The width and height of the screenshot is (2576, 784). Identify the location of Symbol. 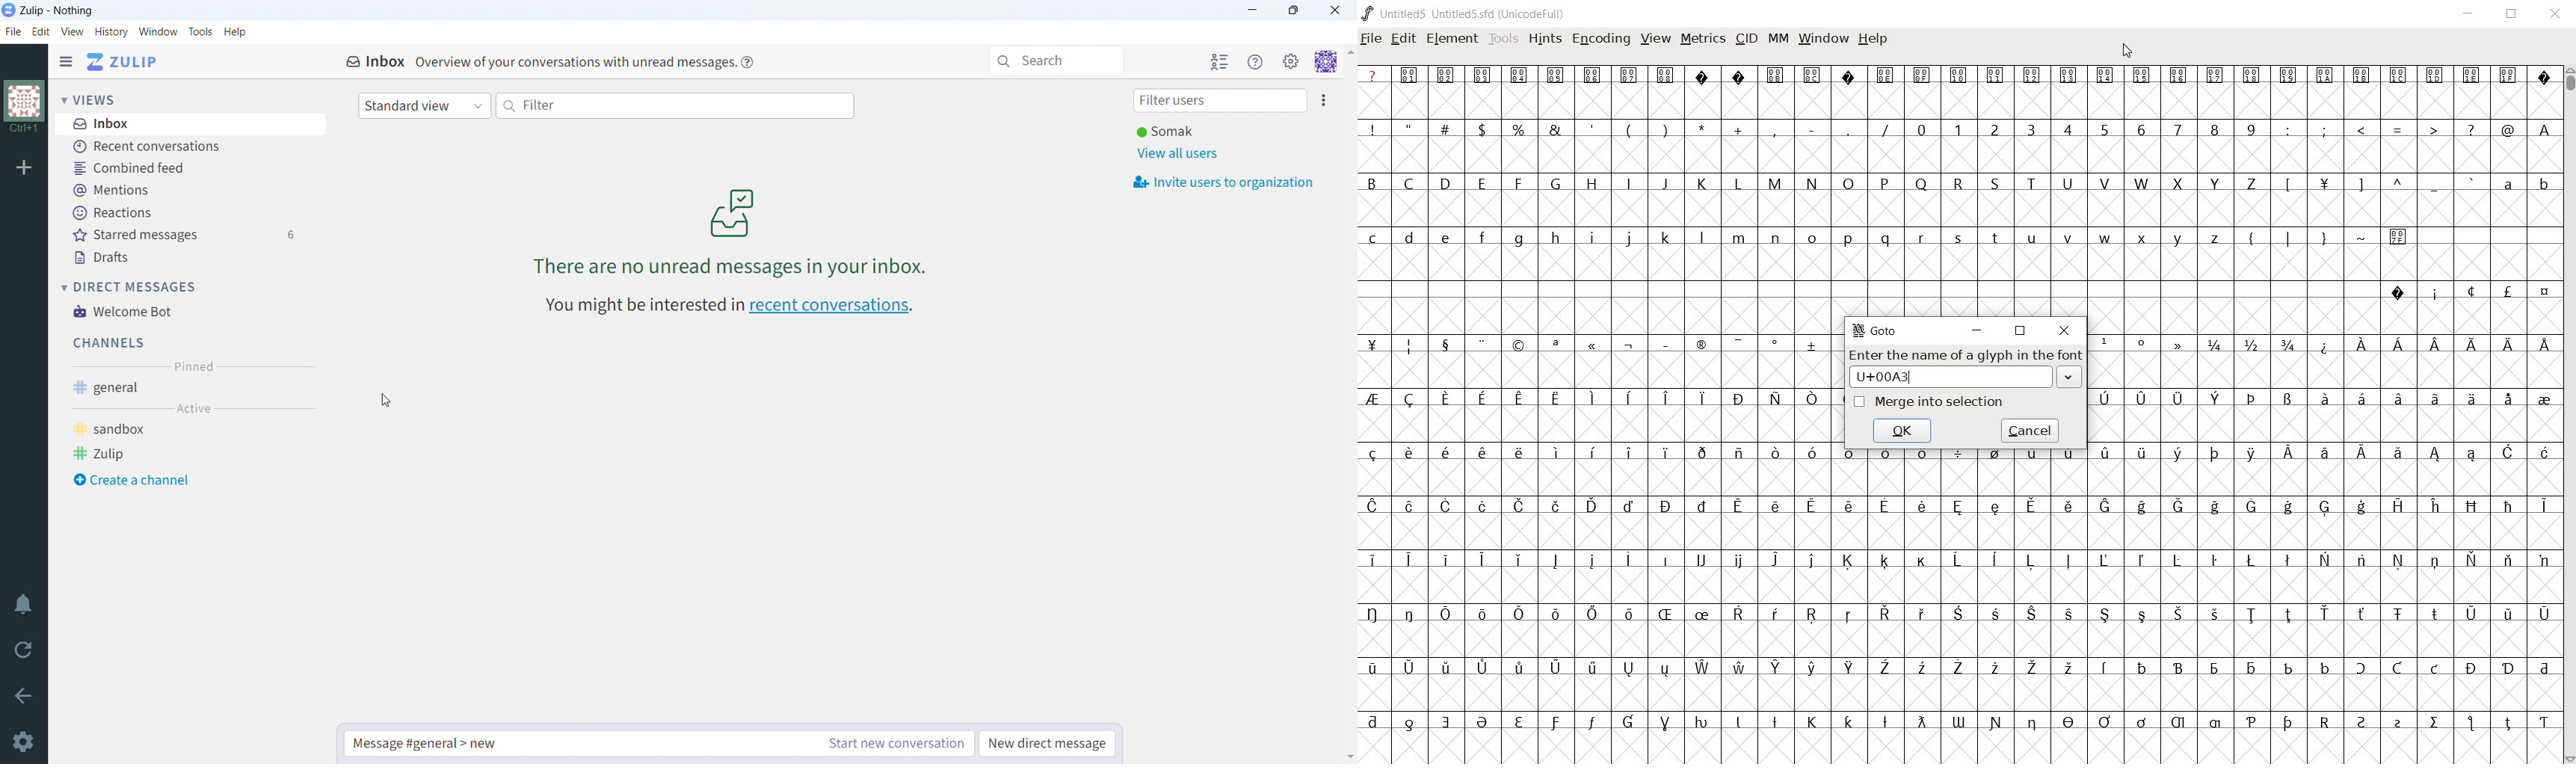
(1628, 505).